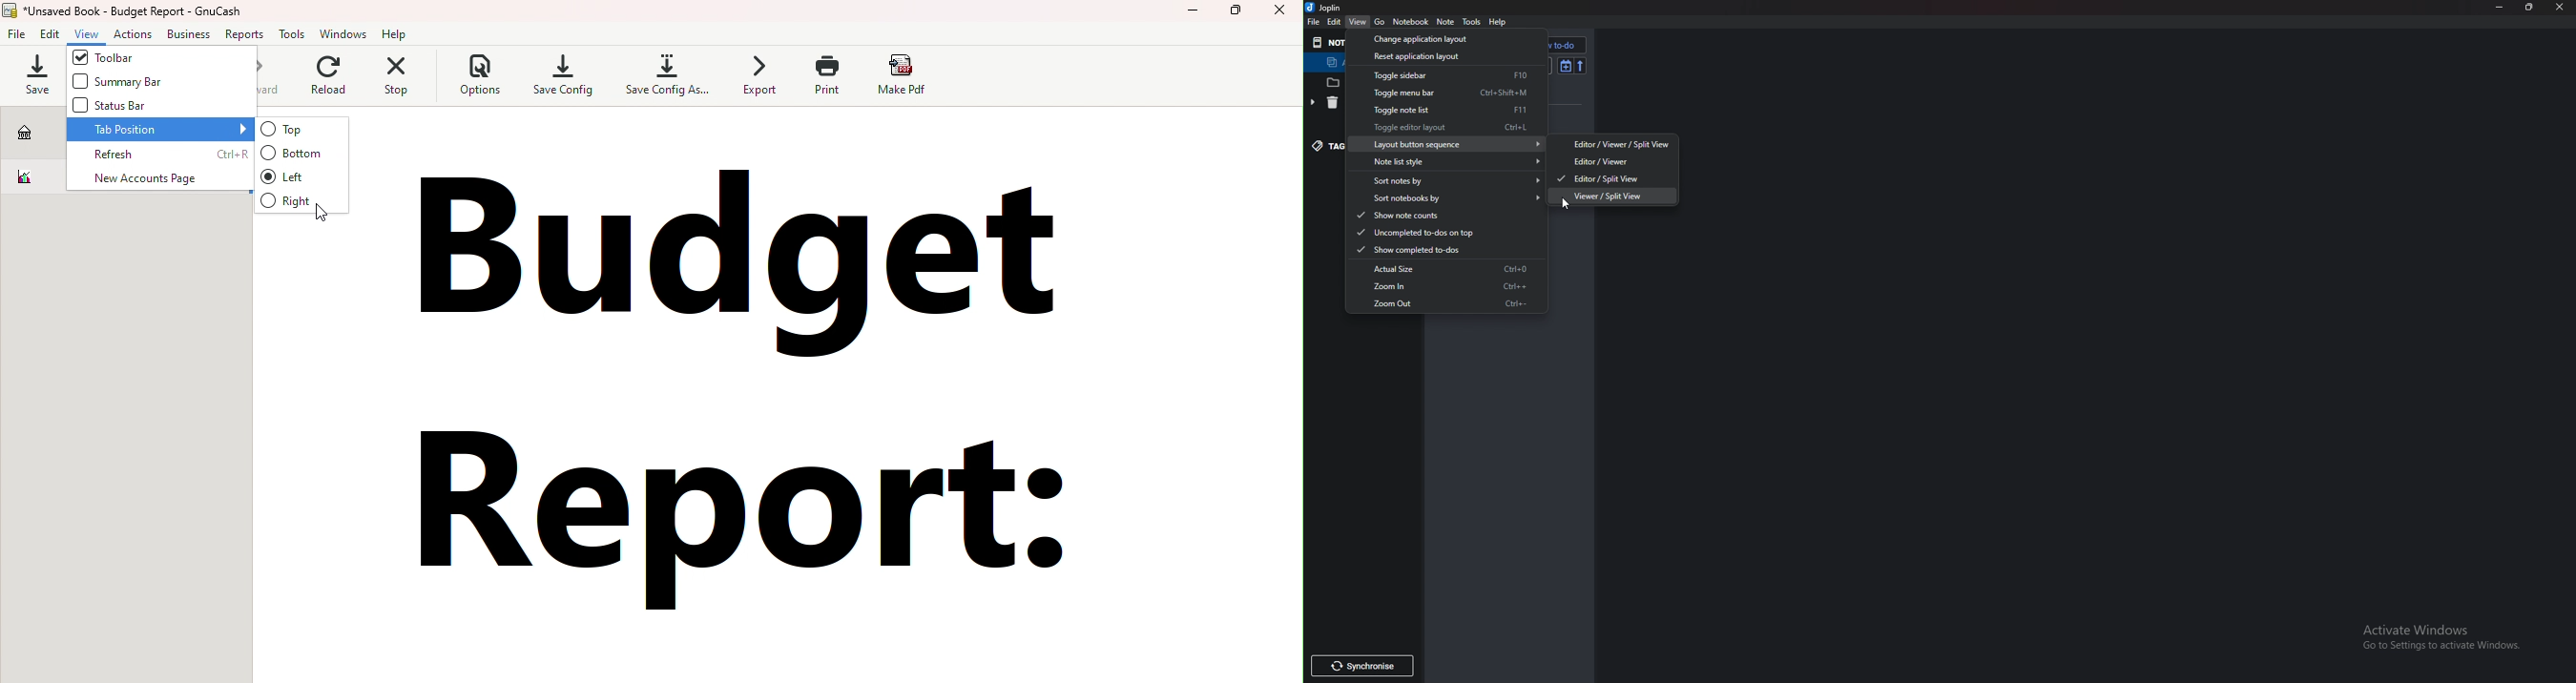 The width and height of the screenshot is (2576, 700). Describe the element at coordinates (133, 35) in the screenshot. I see `Actions` at that location.